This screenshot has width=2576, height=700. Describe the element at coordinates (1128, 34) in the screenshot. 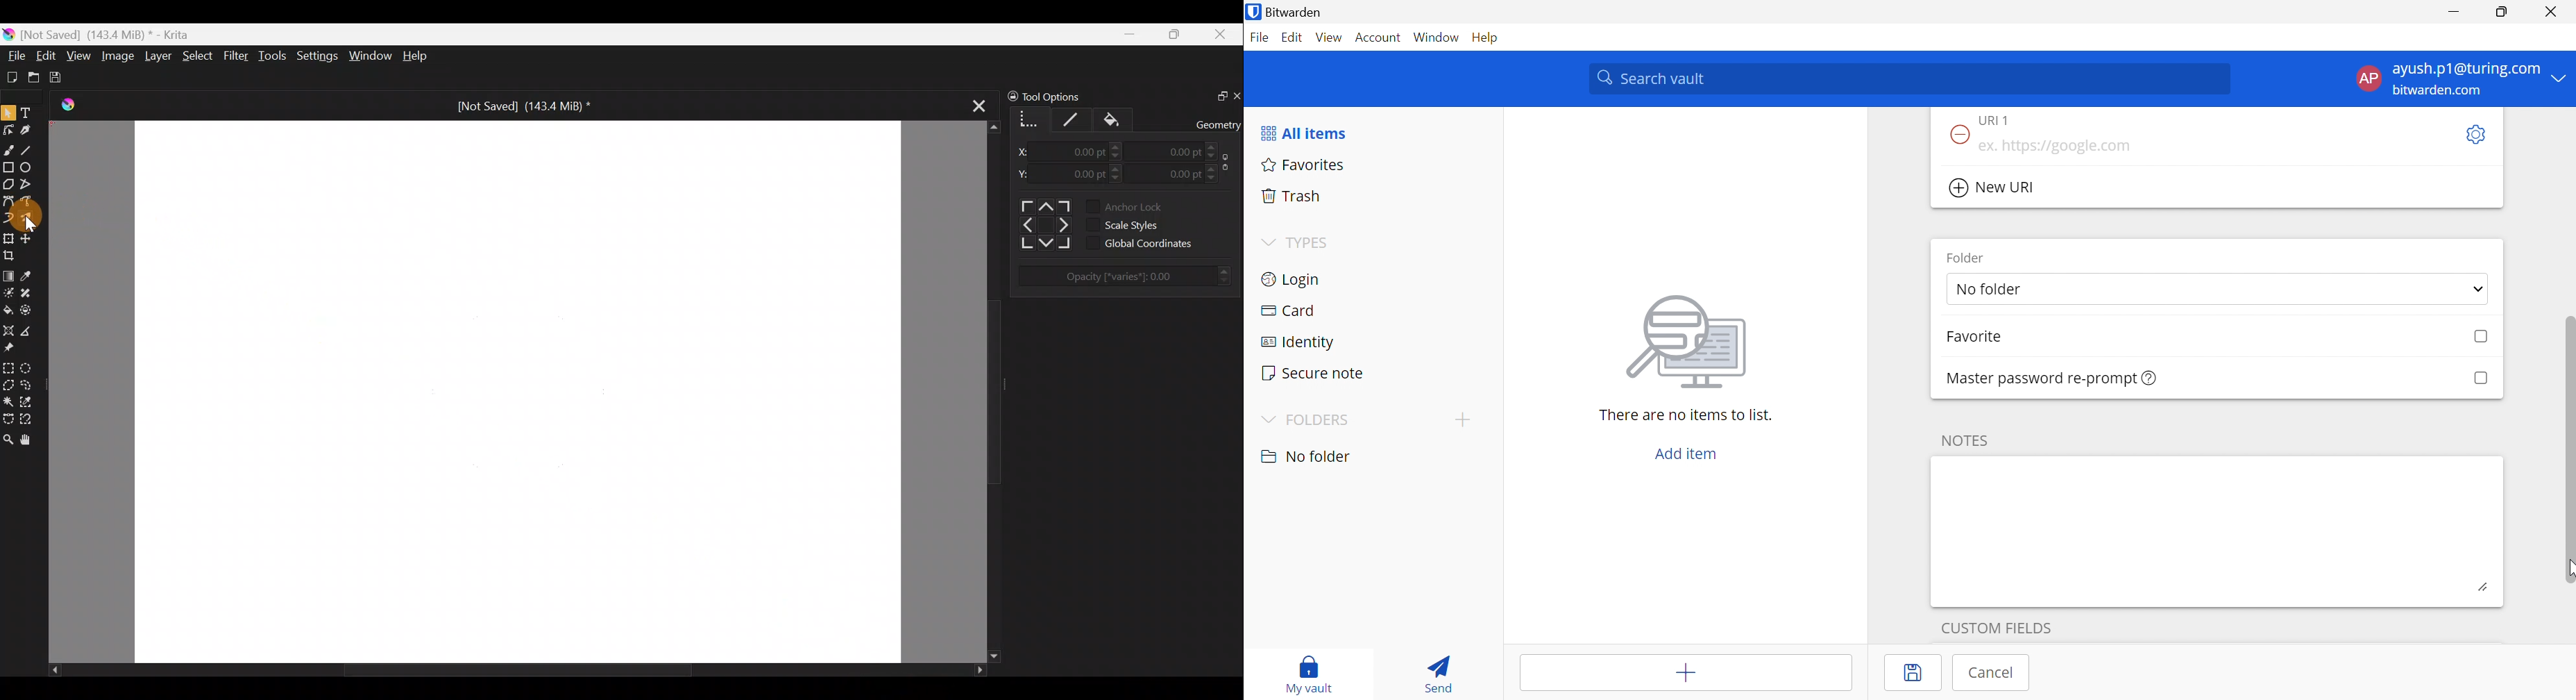

I see `Minimize` at that location.